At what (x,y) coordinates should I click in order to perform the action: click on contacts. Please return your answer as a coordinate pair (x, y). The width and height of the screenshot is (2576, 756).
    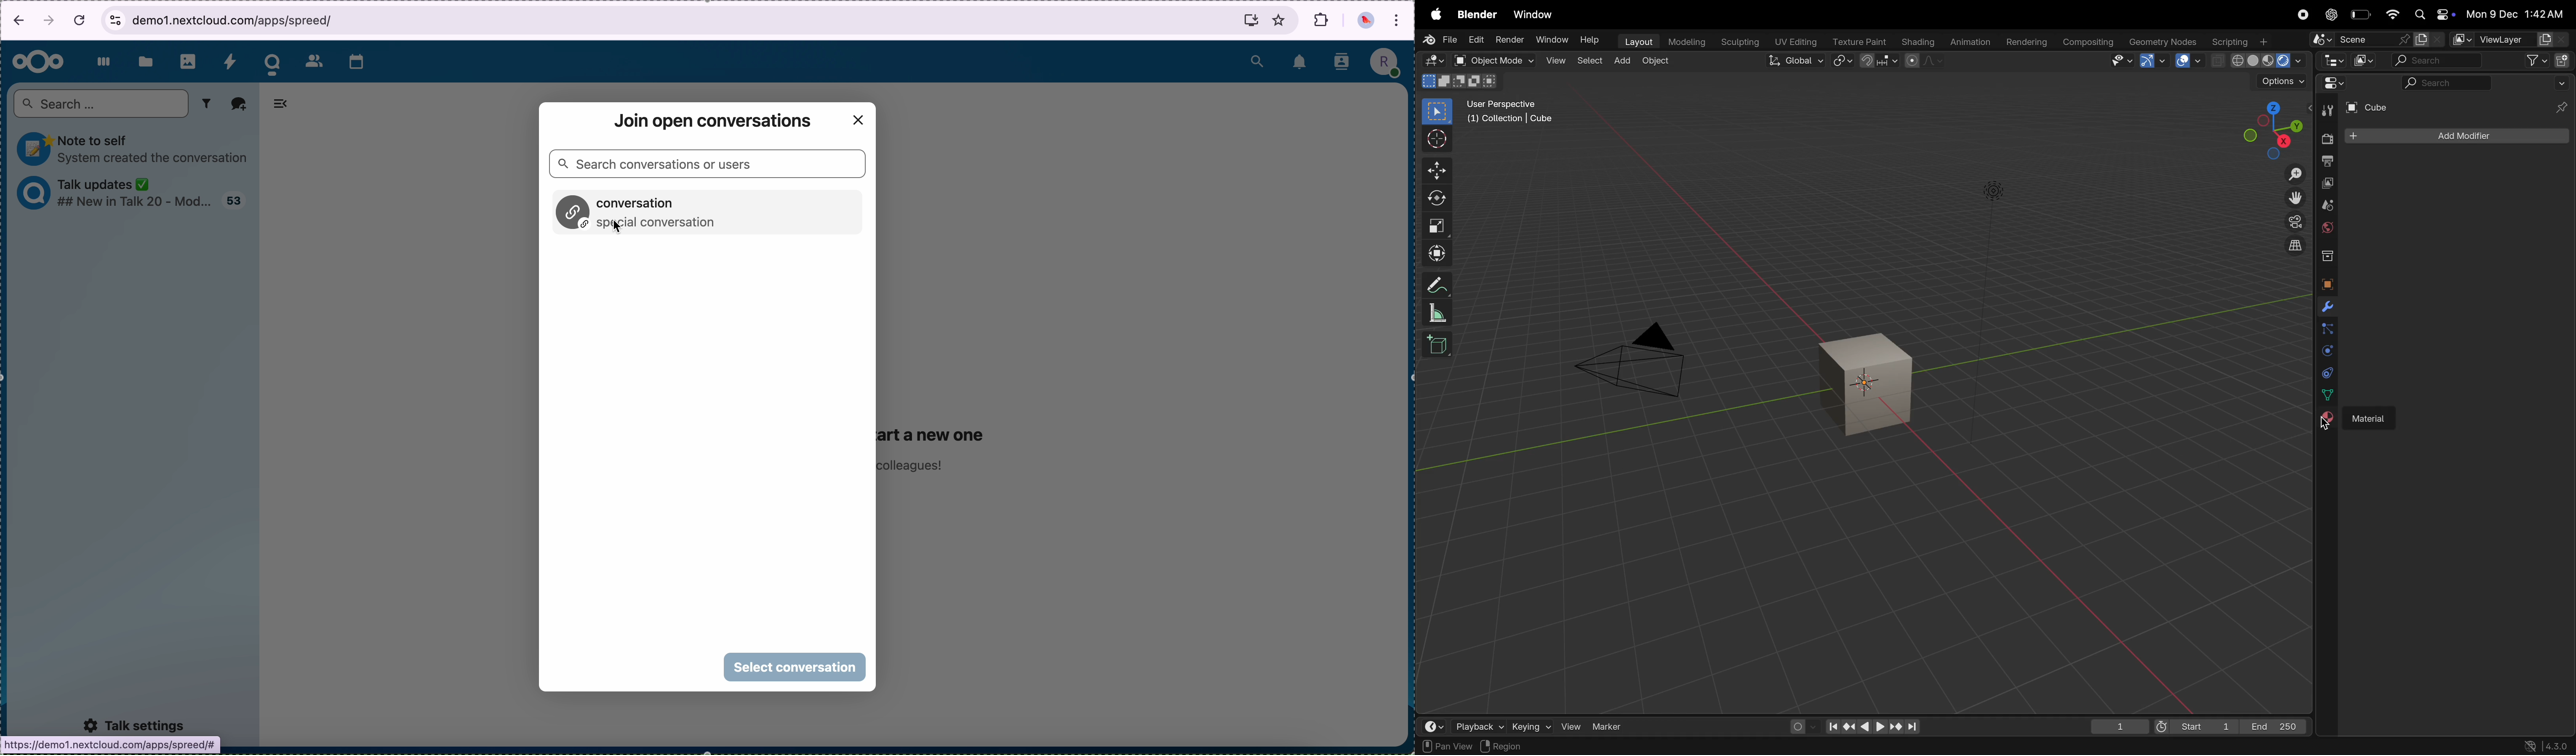
    Looking at the image, I should click on (1341, 62).